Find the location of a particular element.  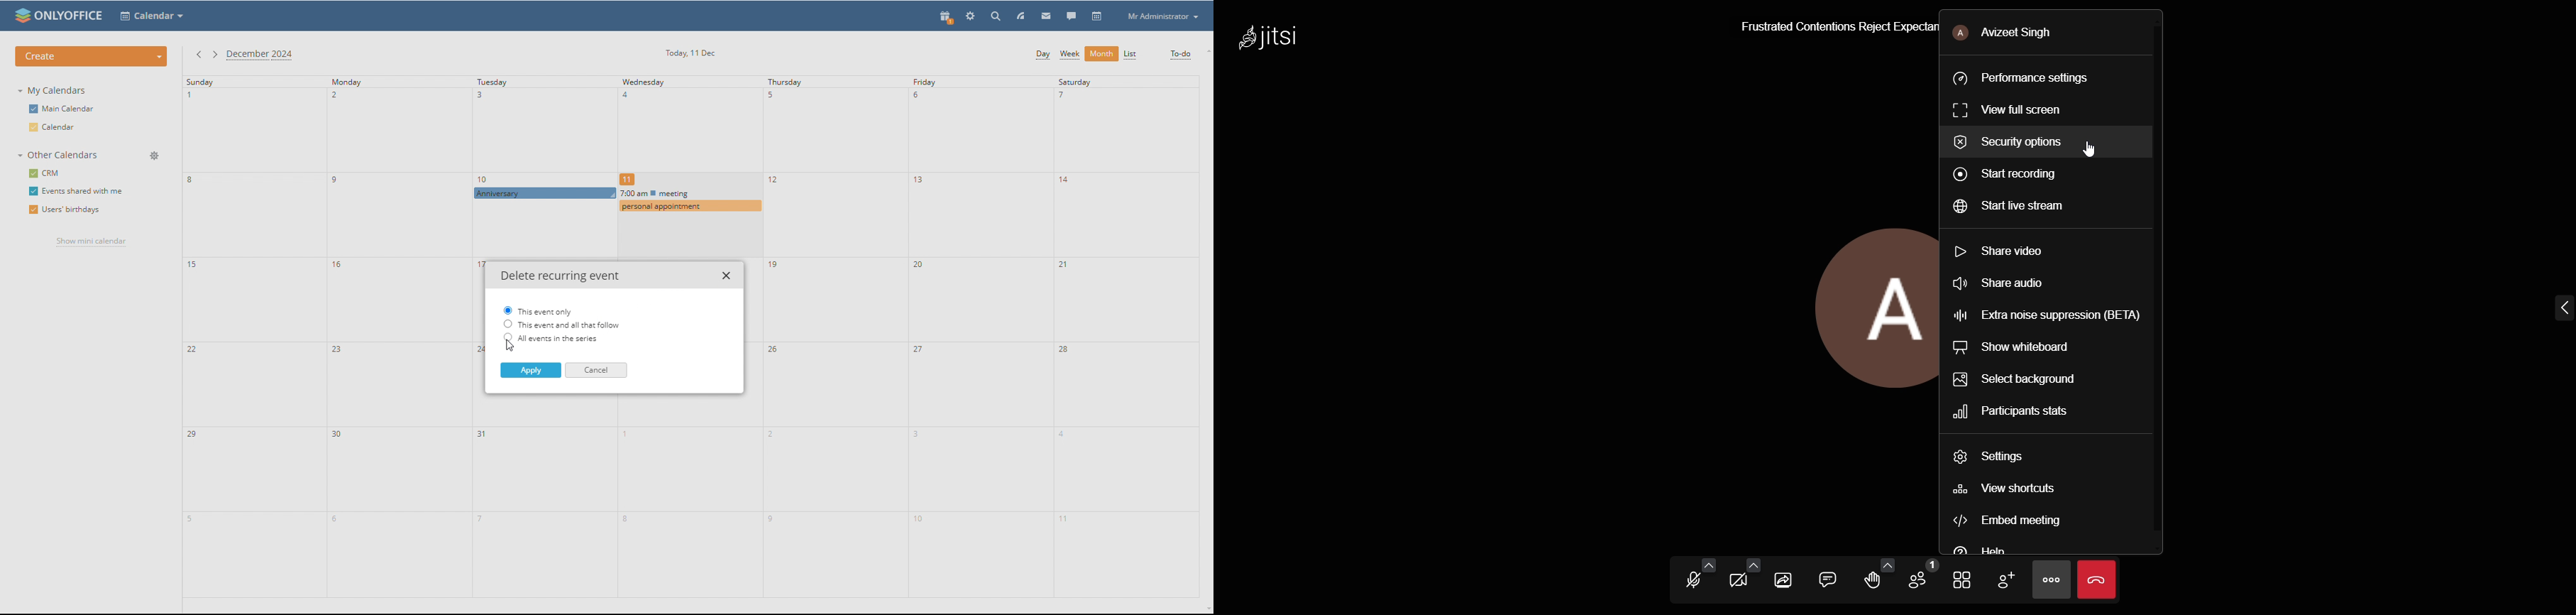

start video is located at coordinates (1736, 578).